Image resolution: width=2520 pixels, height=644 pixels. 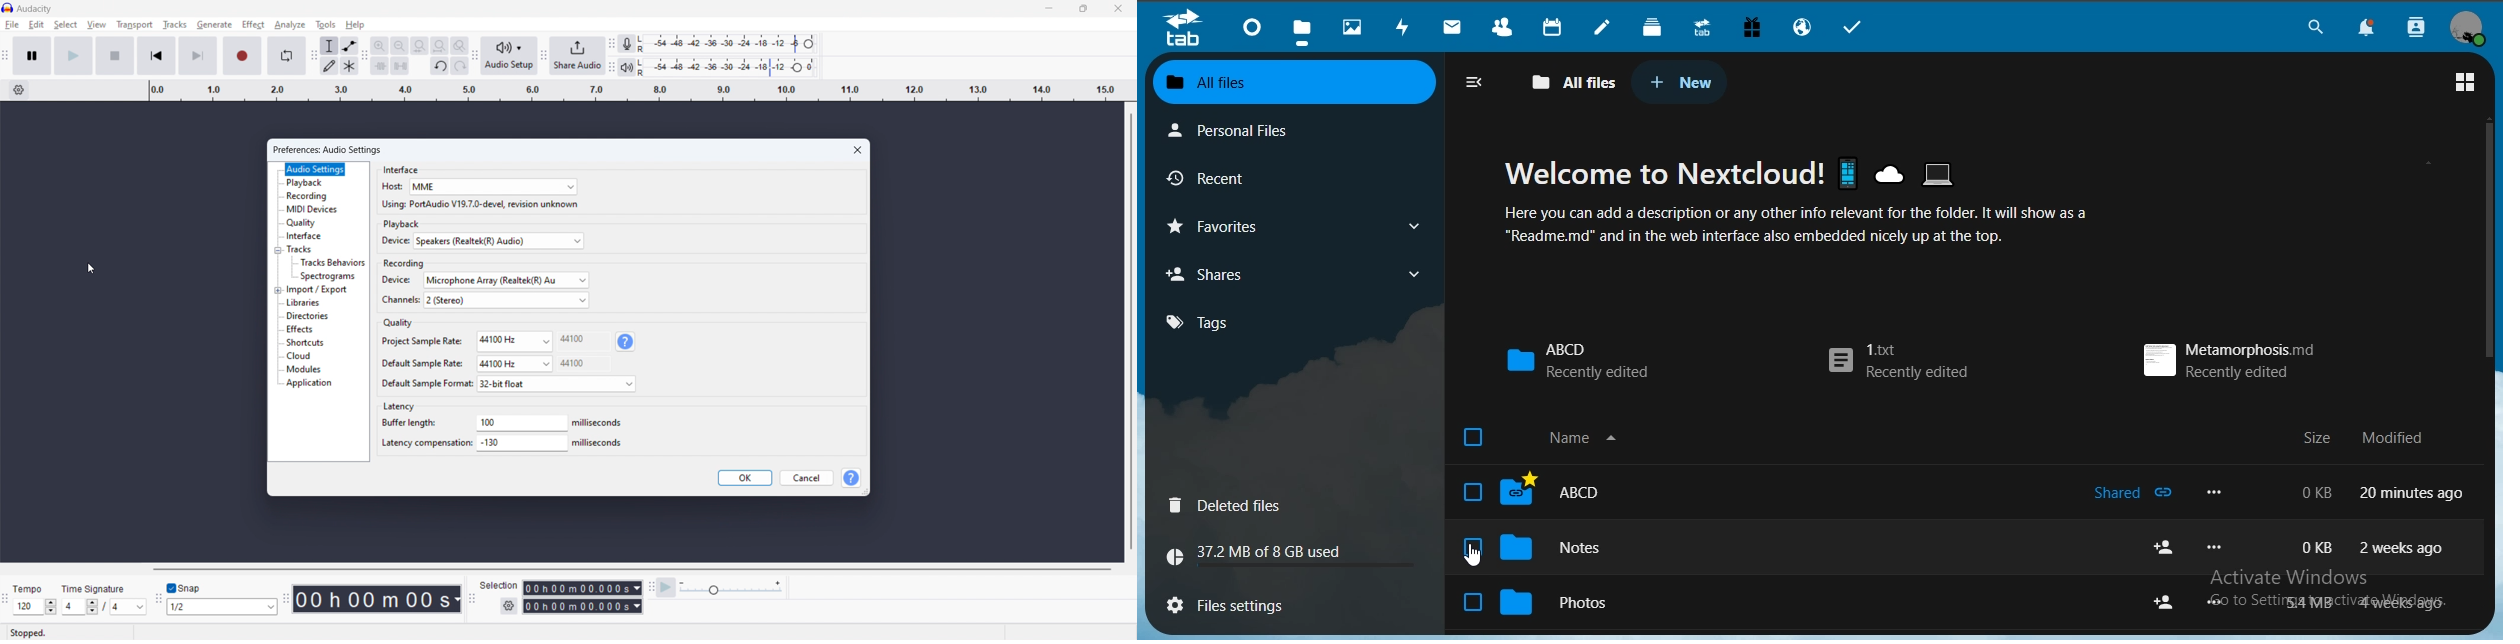 I want to click on close navigation, so click(x=1475, y=81).